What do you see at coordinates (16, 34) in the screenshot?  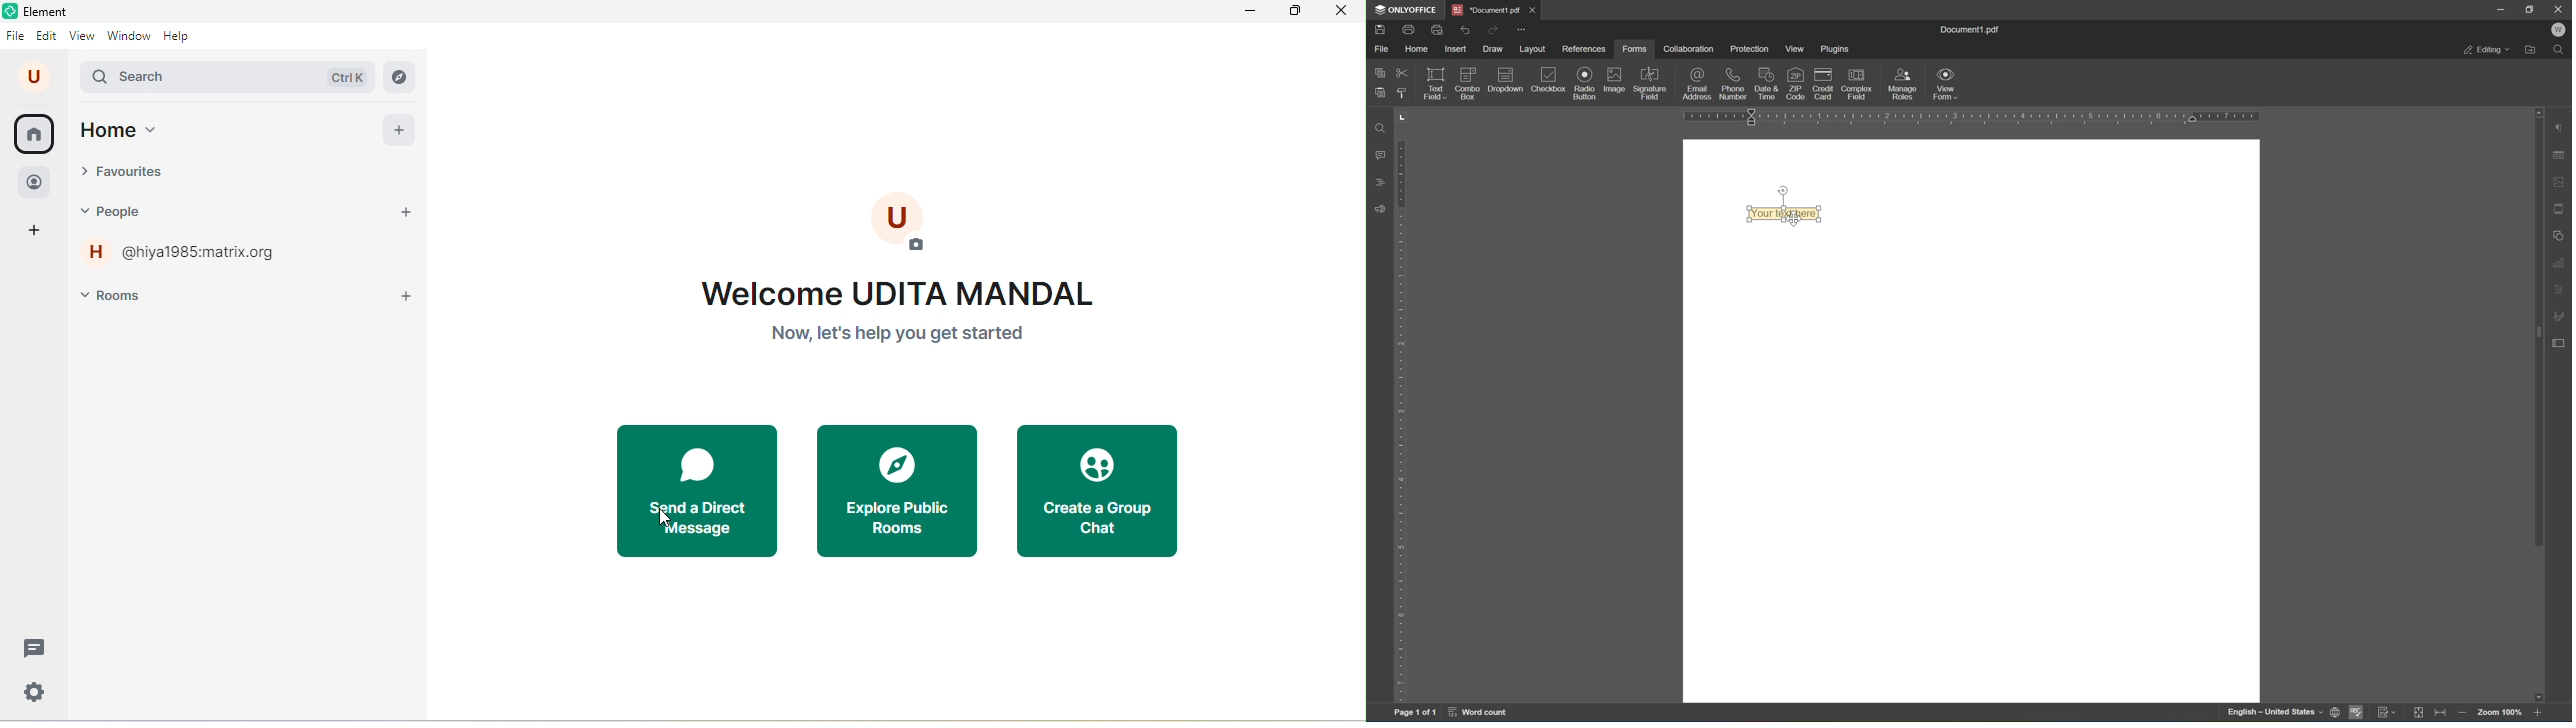 I see `file` at bounding box center [16, 34].